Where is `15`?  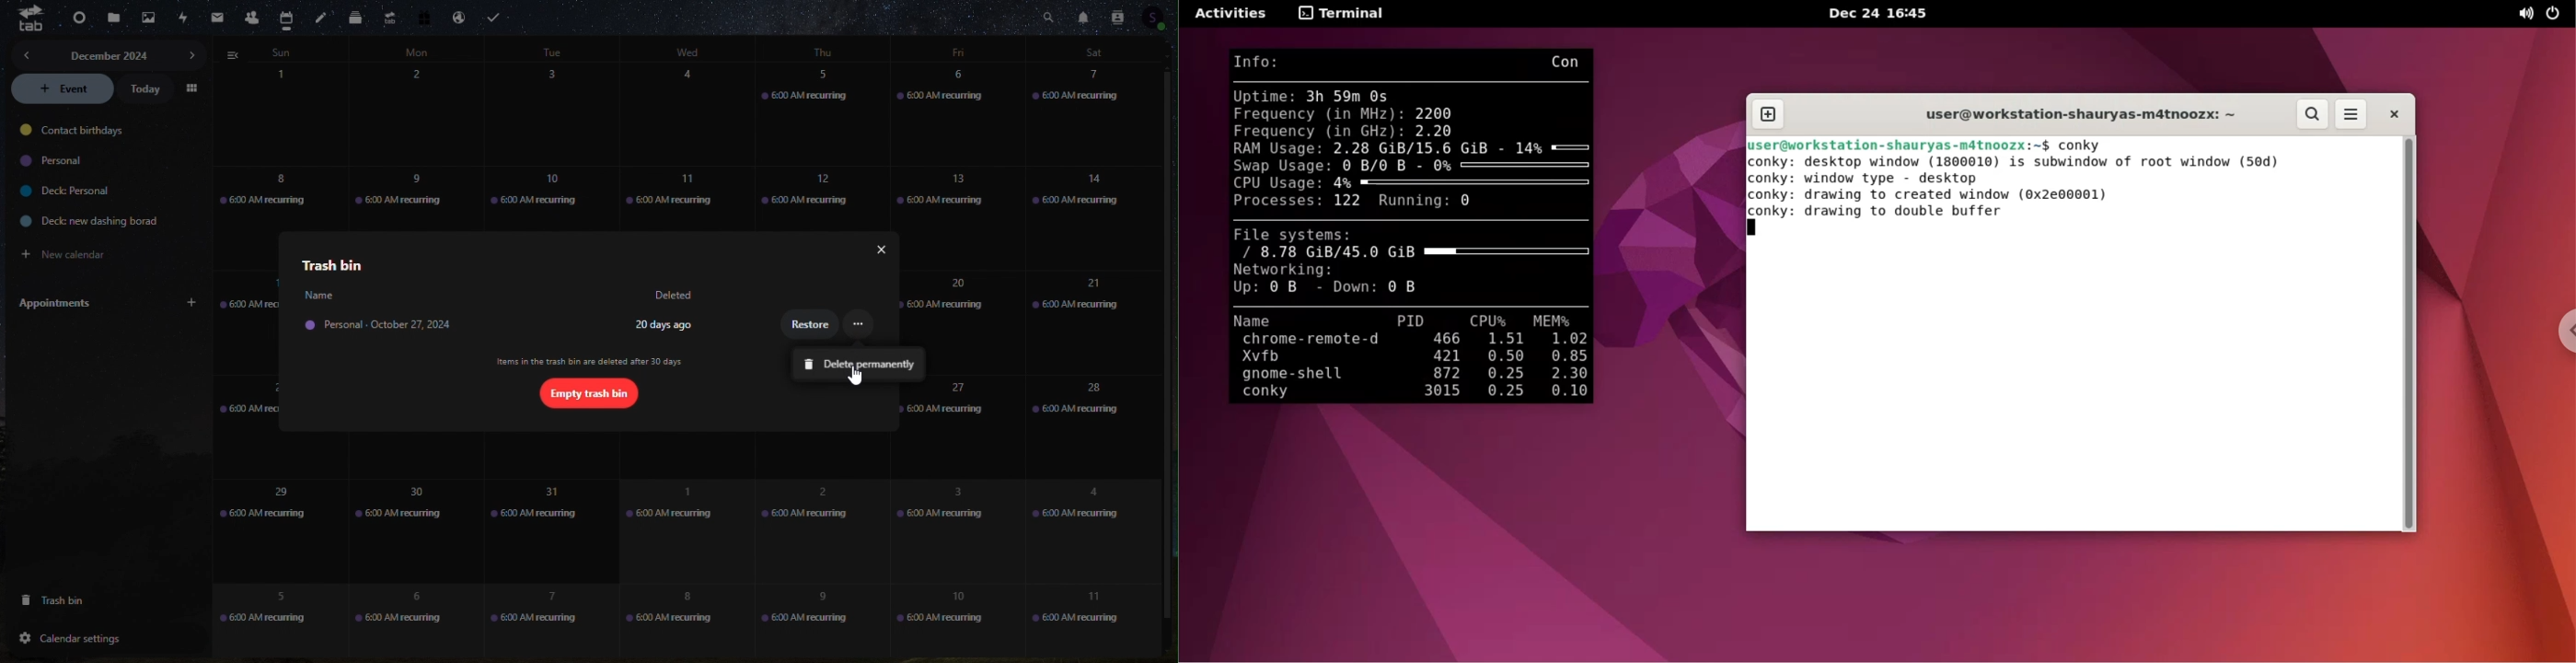
15 is located at coordinates (246, 321).